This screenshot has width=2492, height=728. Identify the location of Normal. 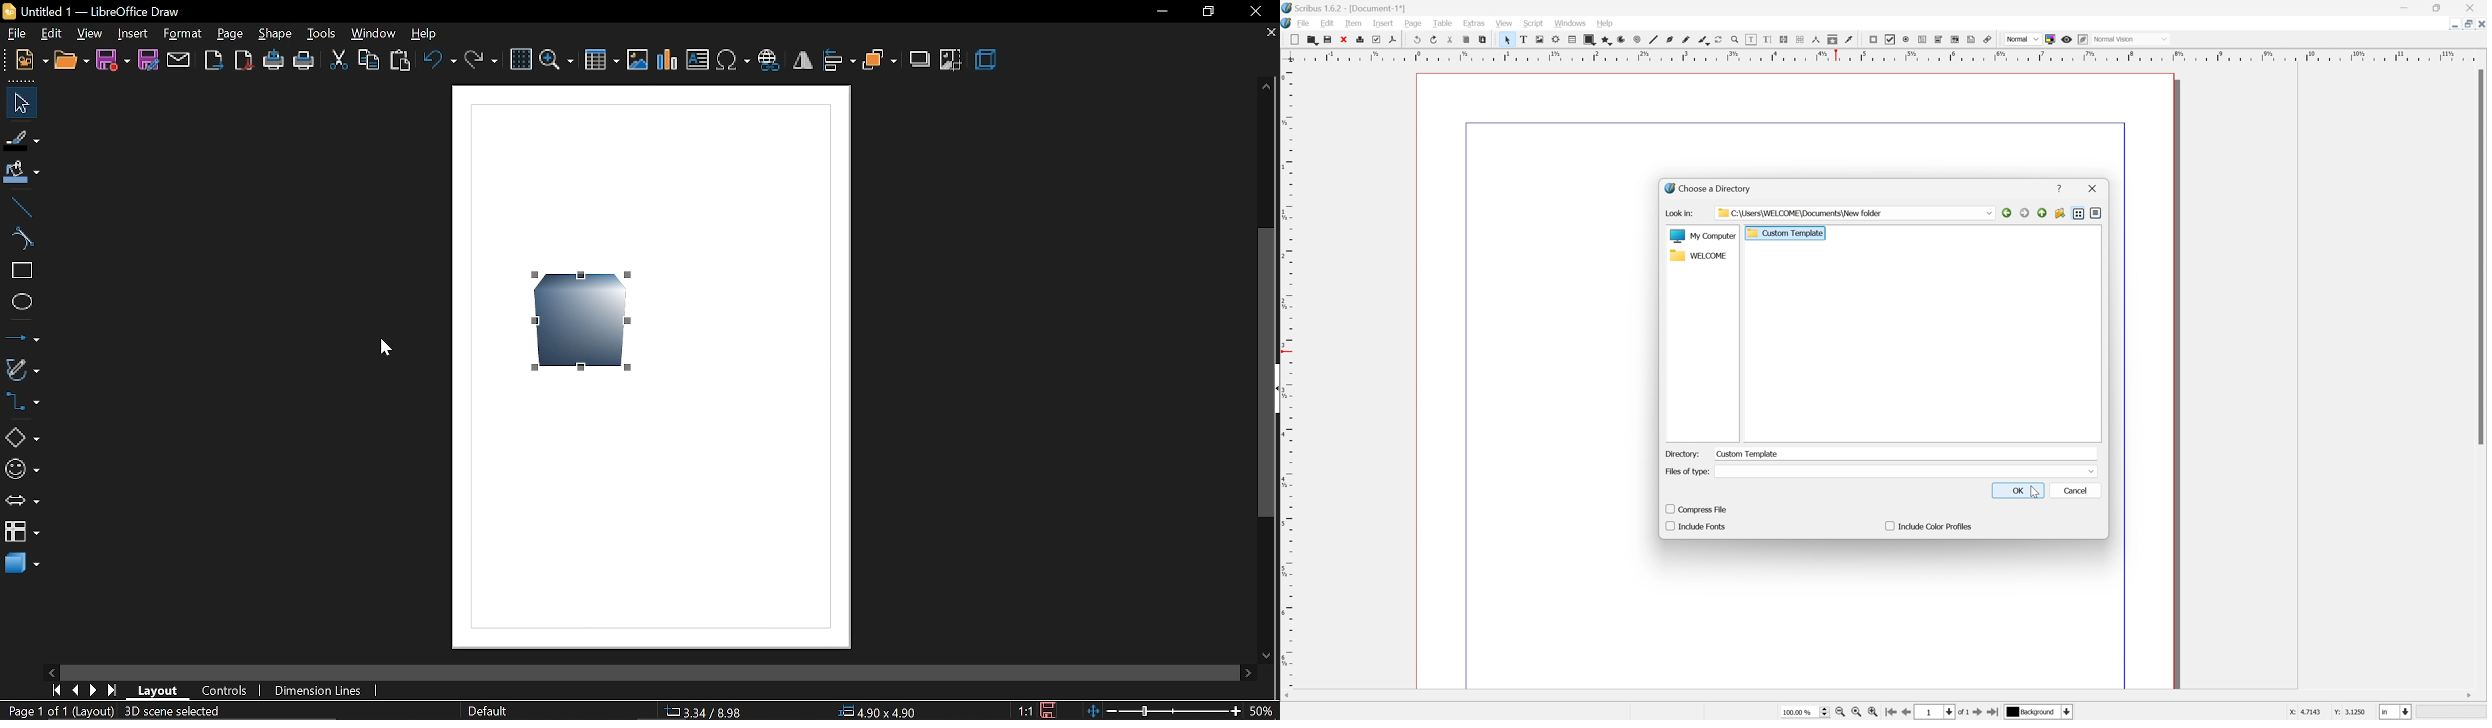
(2023, 39).